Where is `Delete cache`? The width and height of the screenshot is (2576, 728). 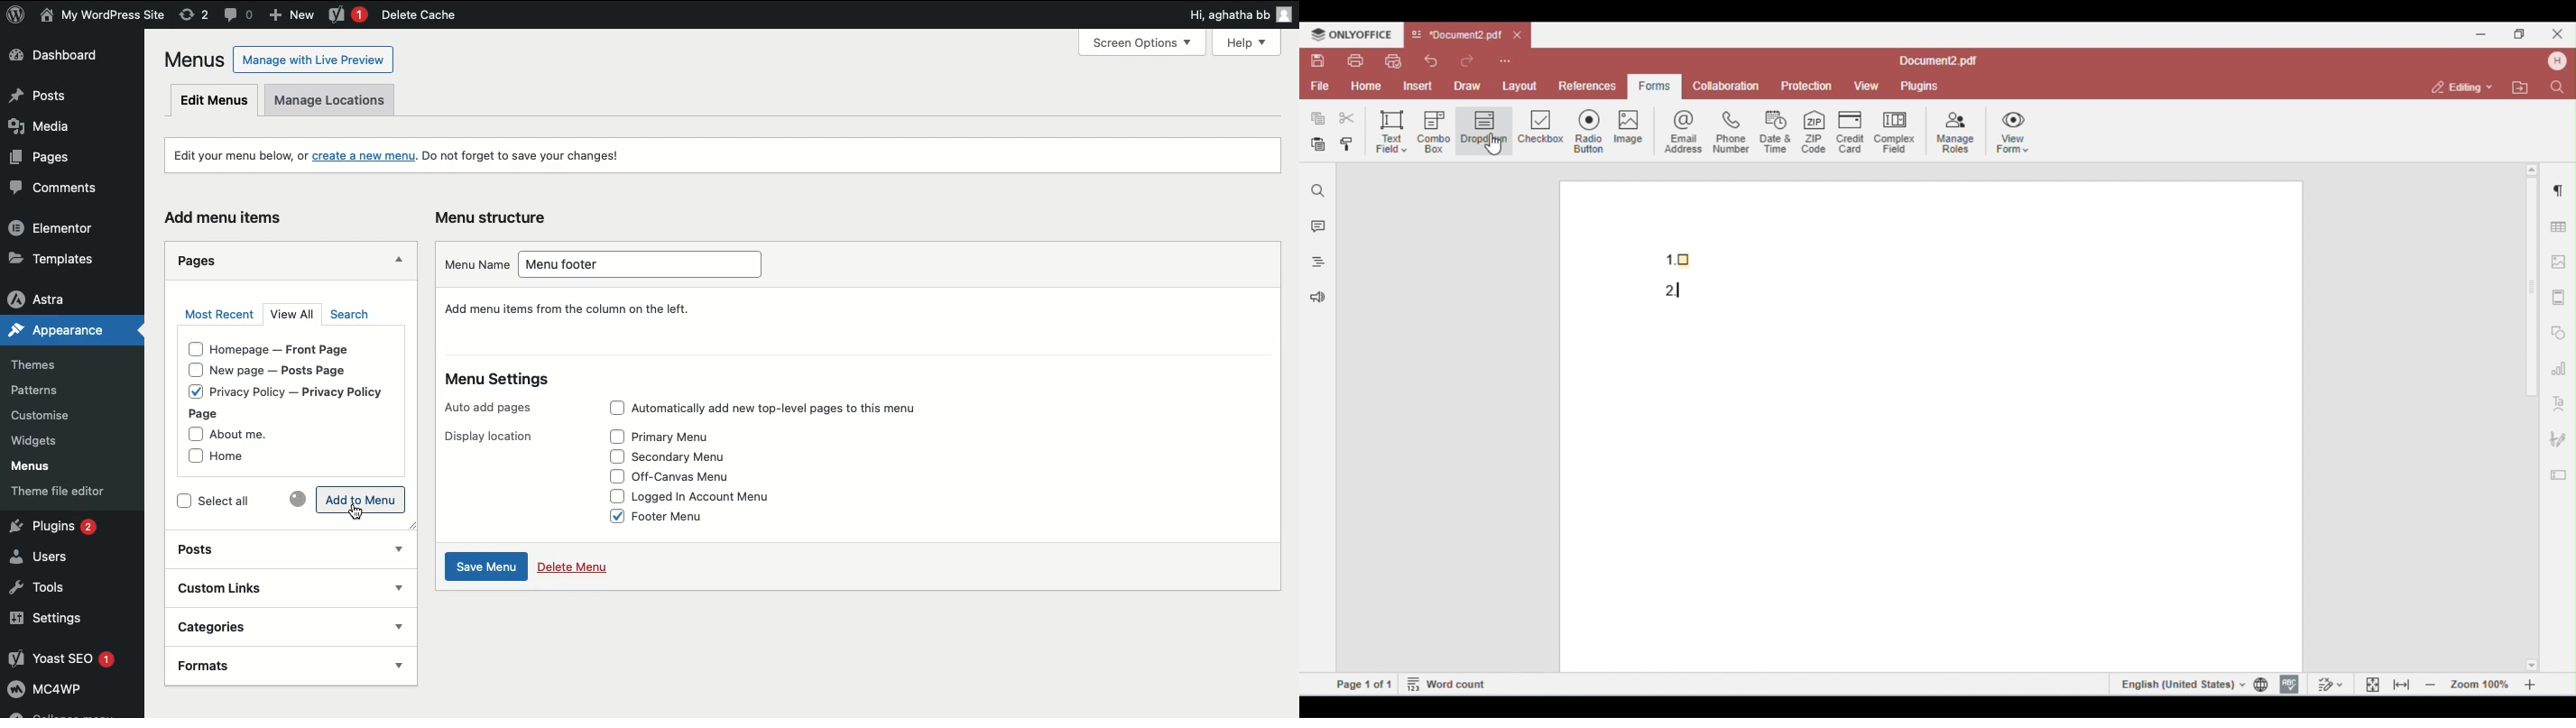
Delete cache is located at coordinates (418, 15).